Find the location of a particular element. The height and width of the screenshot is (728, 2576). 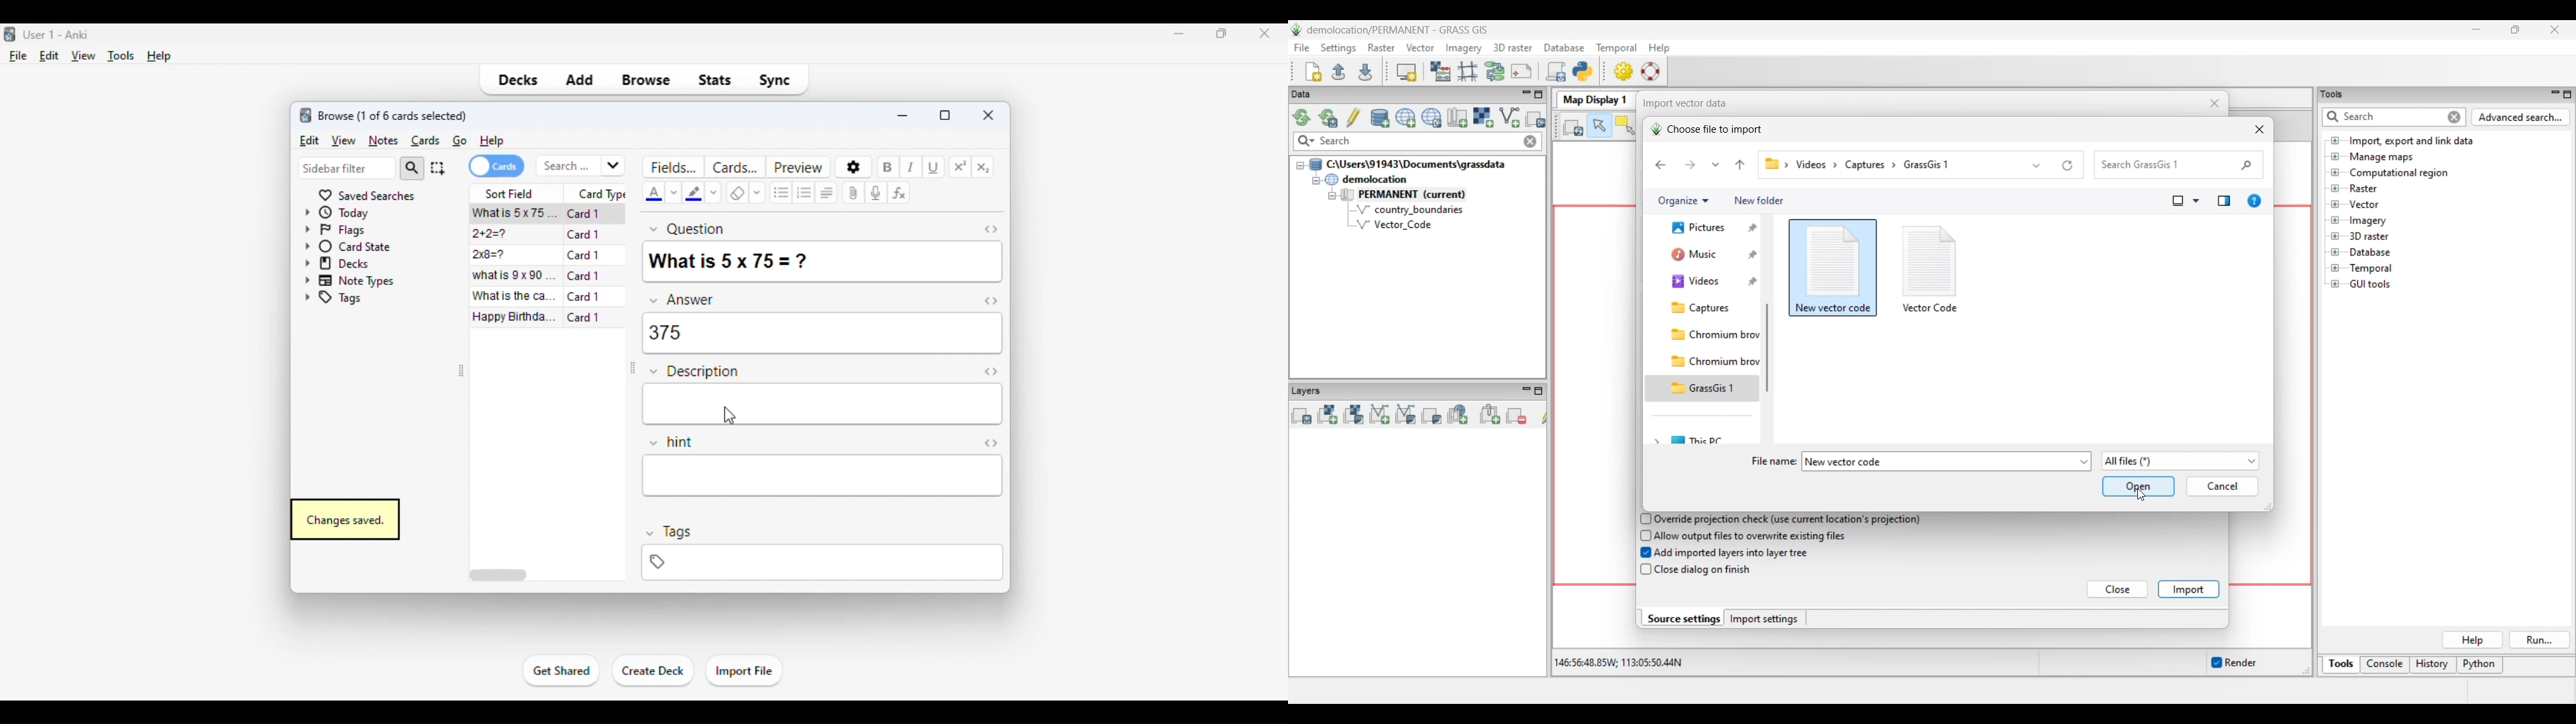

superscript is located at coordinates (961, 167).